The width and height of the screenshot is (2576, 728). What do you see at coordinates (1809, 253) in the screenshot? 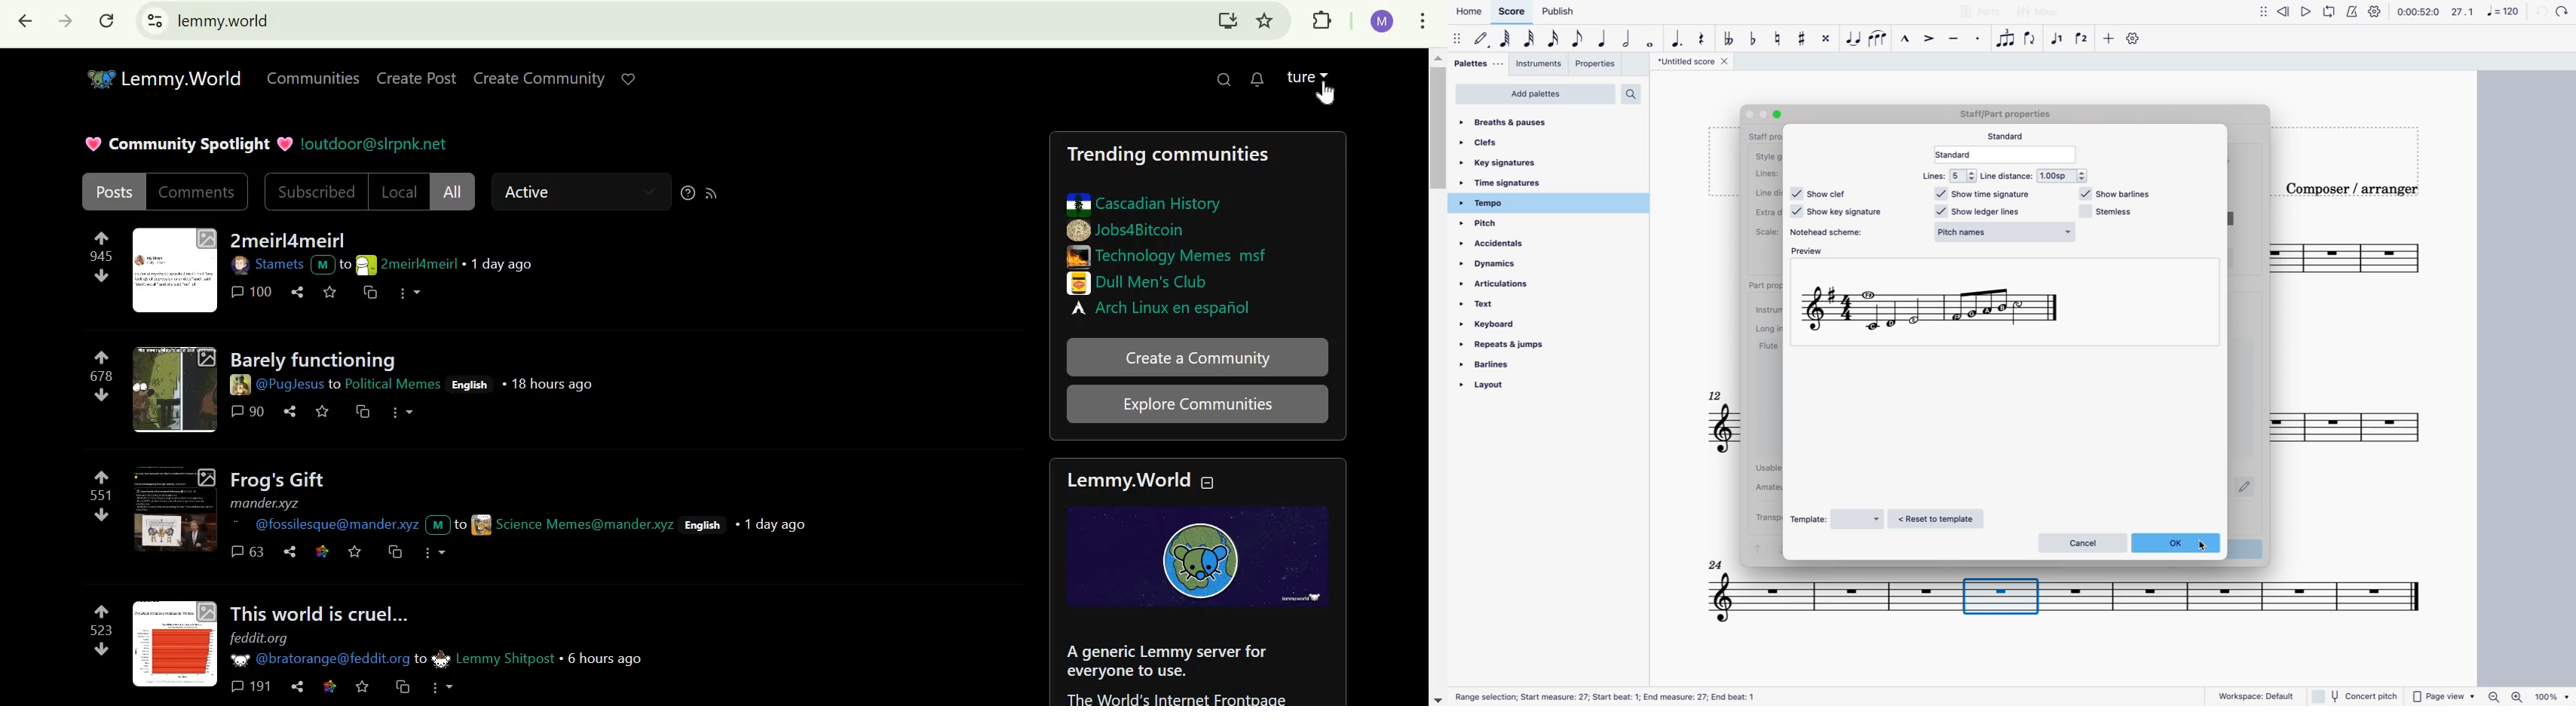
I see `preview` at bounding box center [1809, 253].